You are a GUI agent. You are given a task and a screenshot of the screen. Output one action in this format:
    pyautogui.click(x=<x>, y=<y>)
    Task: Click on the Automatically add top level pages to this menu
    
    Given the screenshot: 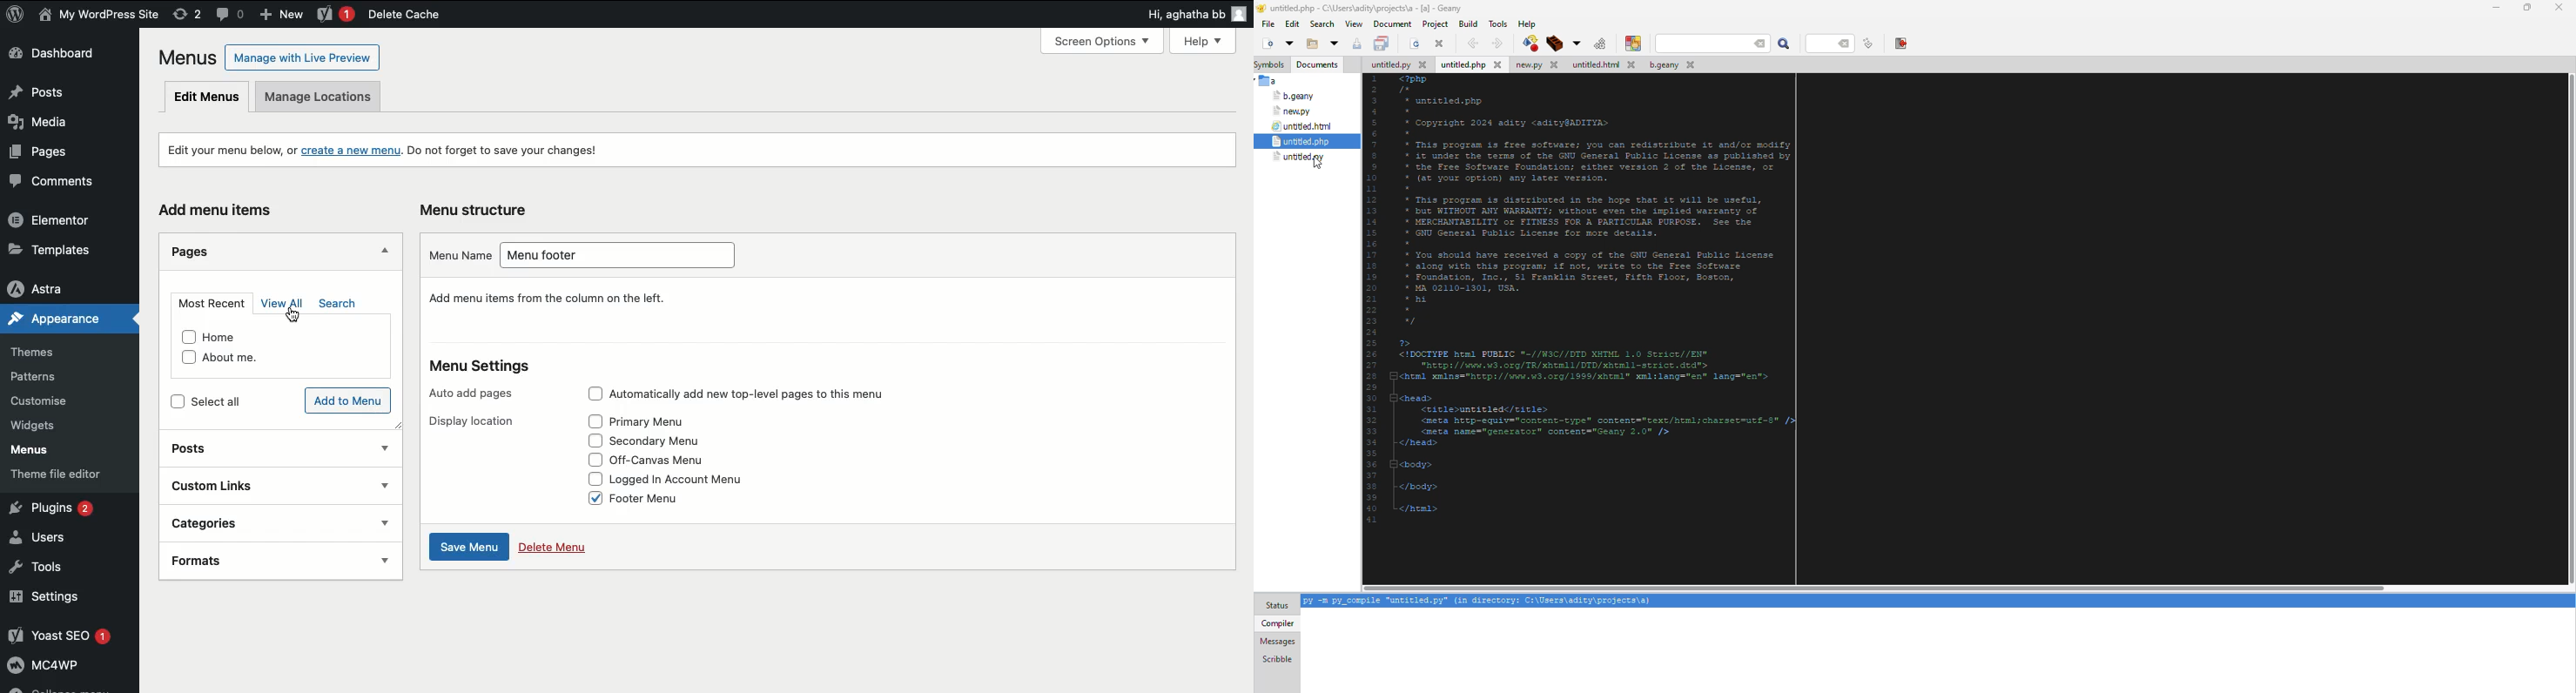 What is the action you would take?
    pyautogui.click(x=769, y=394)
    